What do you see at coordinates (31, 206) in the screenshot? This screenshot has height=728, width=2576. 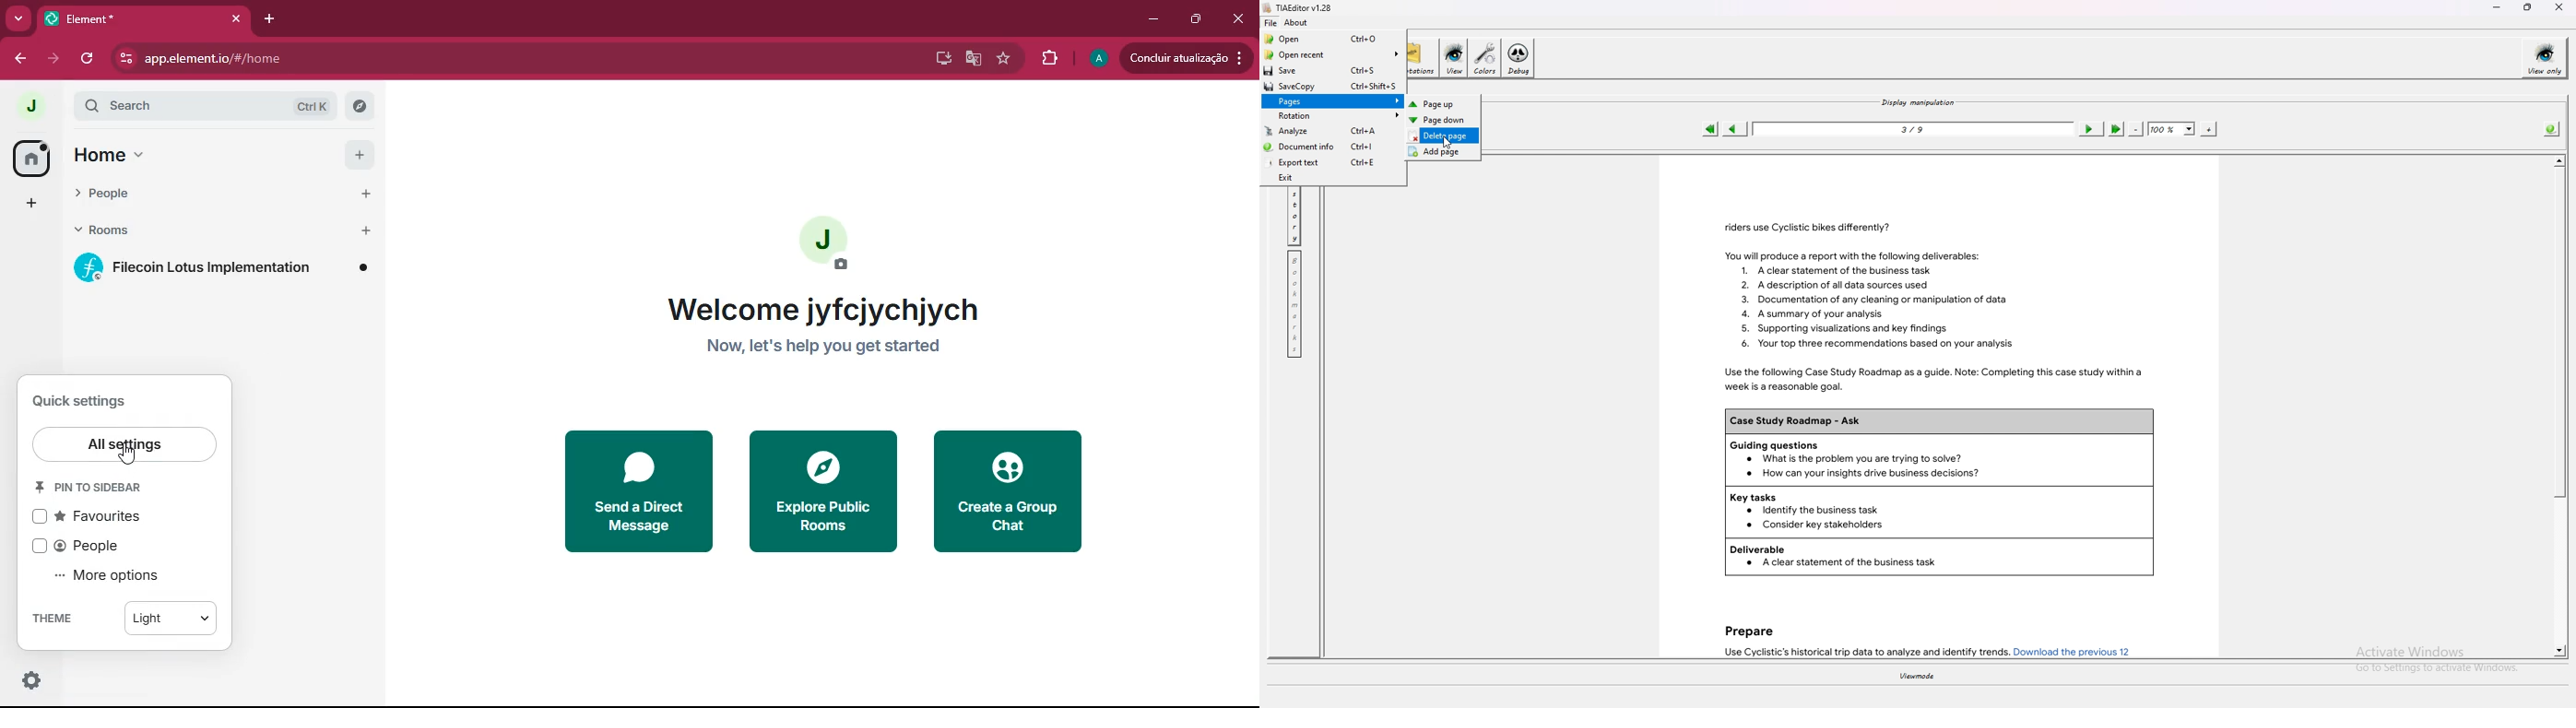 I see `add` at bounding box center [31, 206].